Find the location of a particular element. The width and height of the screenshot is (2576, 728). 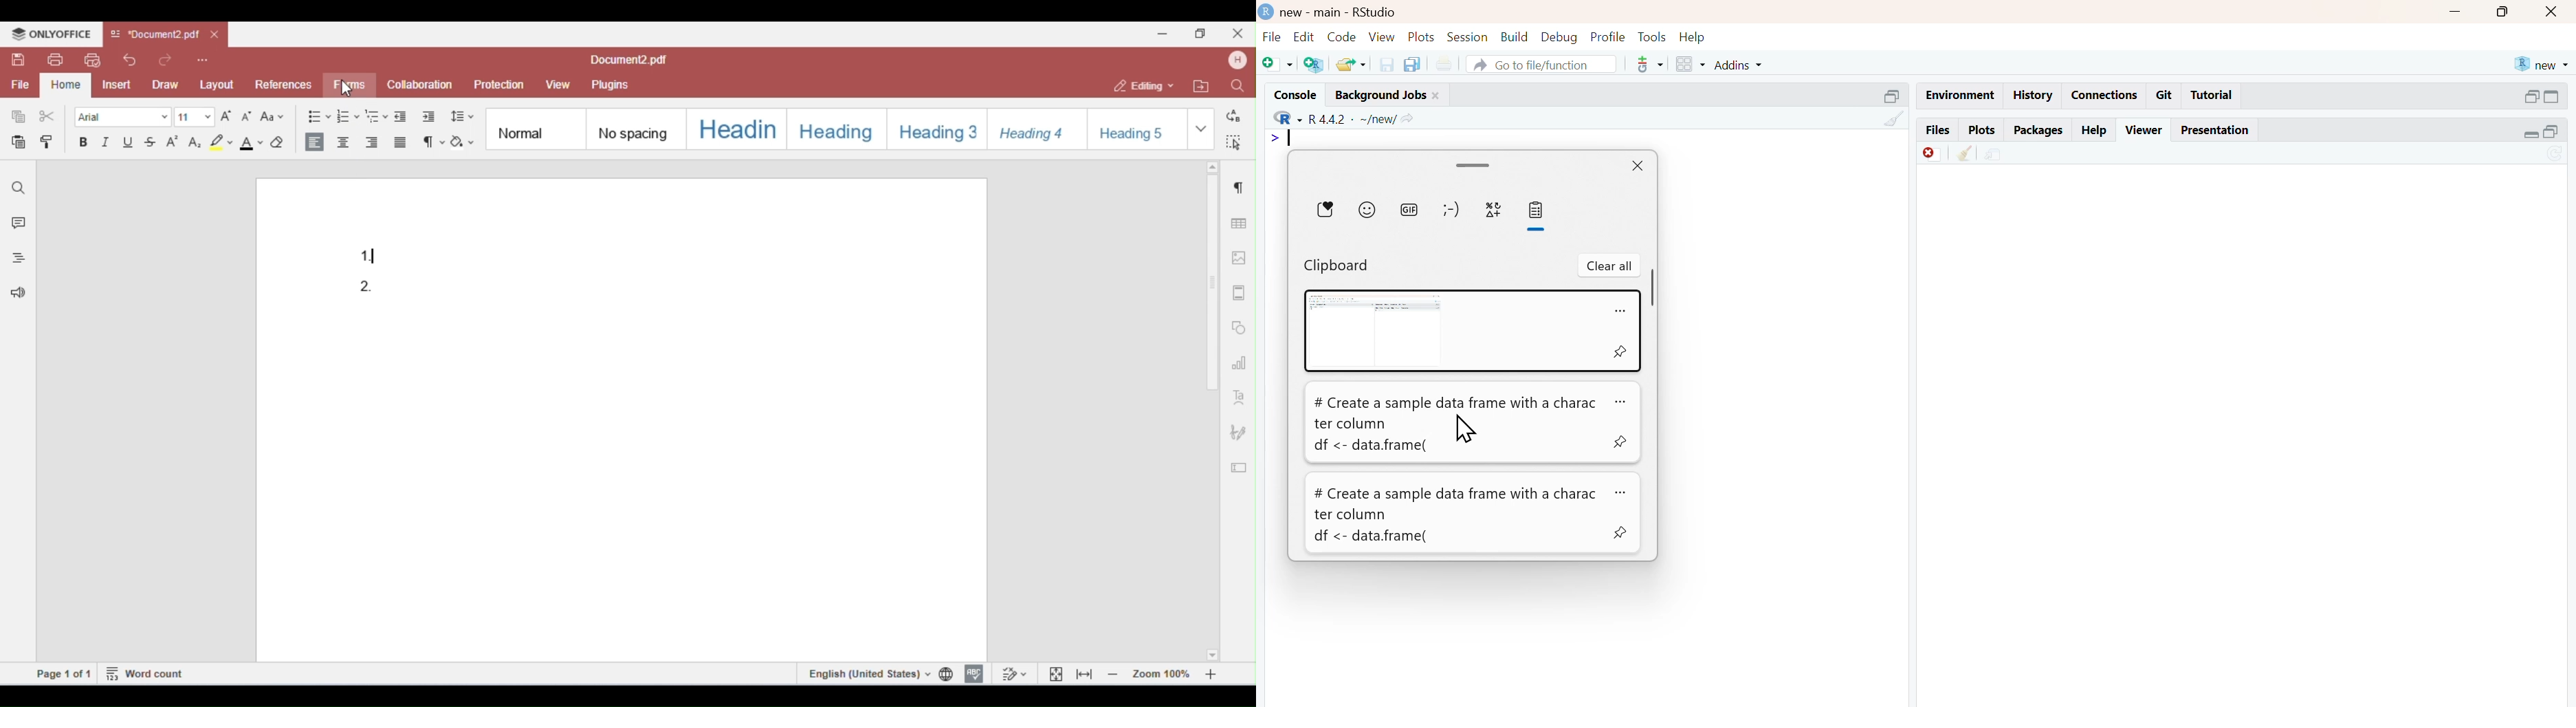

git is located at coordinates (2164, 95).